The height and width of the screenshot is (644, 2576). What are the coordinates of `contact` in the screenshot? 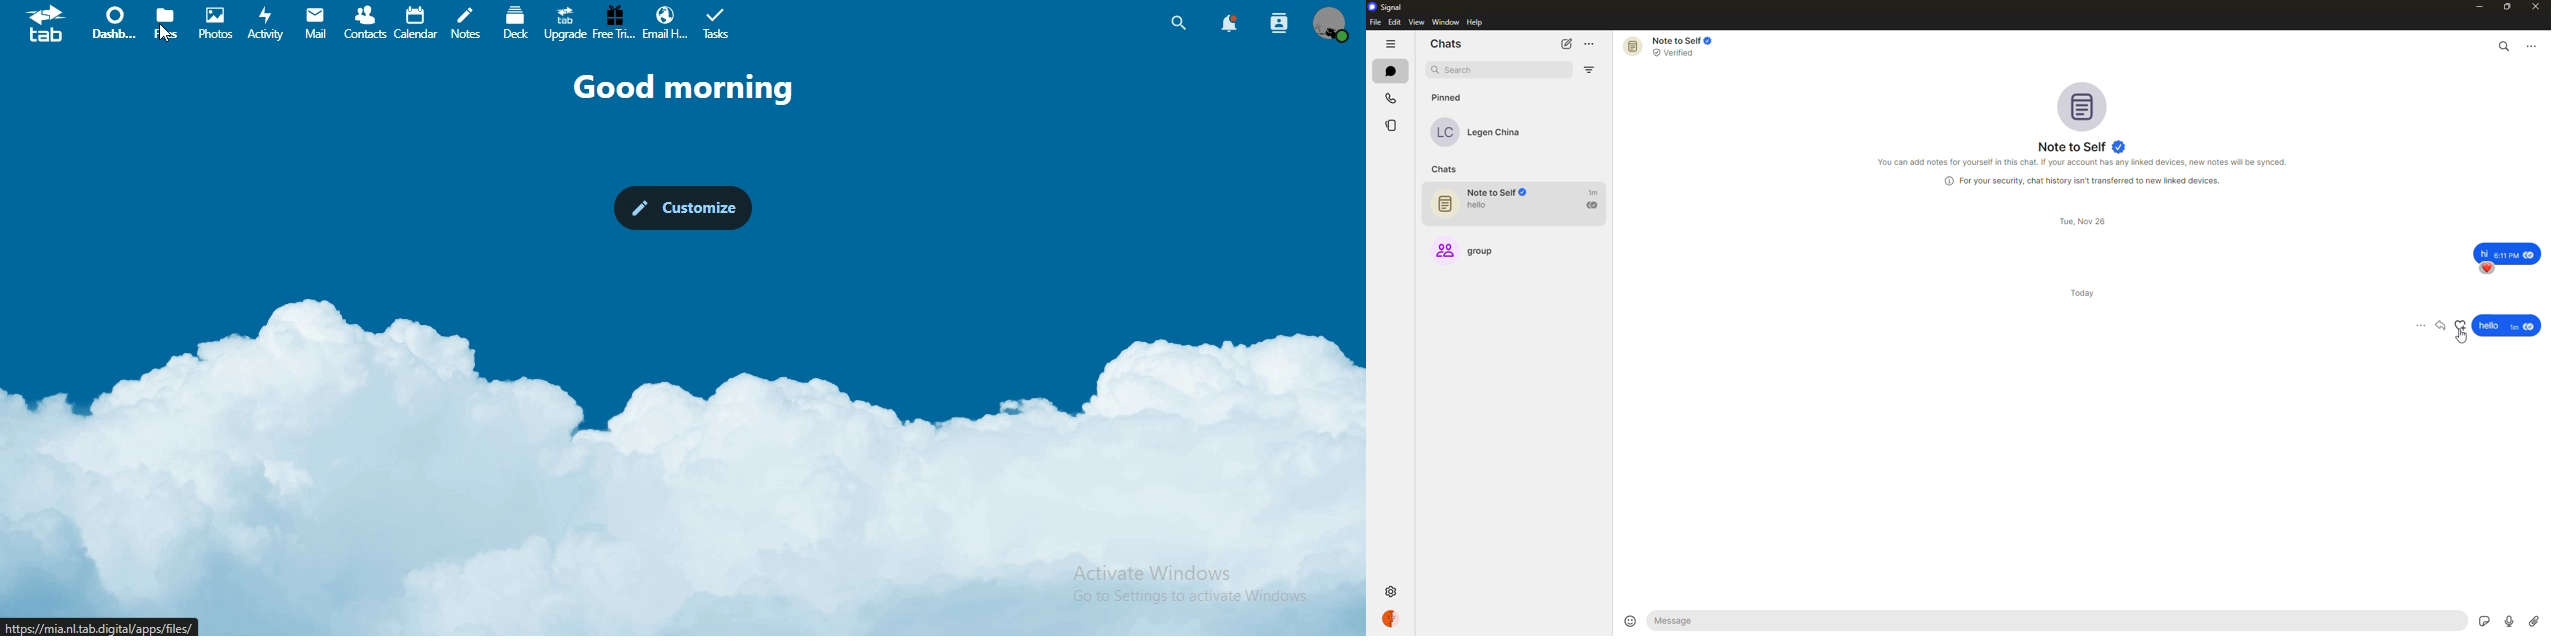 It's located at (1485, 133).